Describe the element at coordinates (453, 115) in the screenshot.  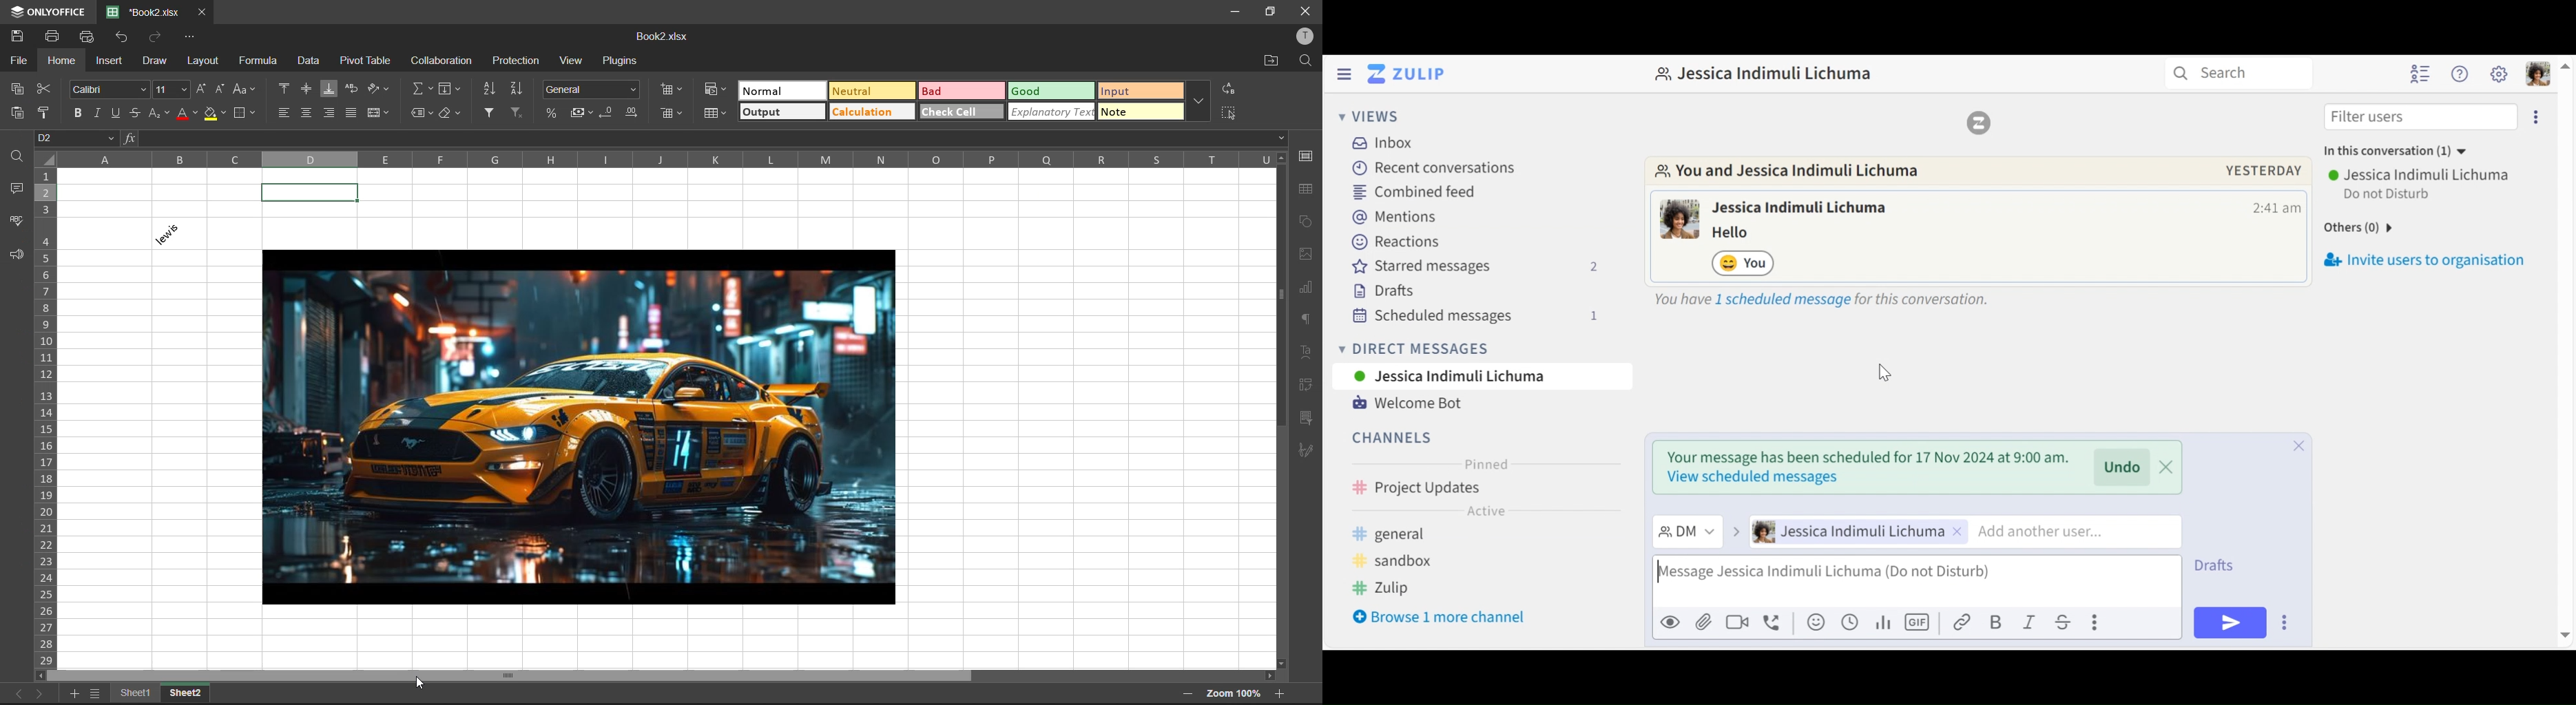
I see `clear` at that location.